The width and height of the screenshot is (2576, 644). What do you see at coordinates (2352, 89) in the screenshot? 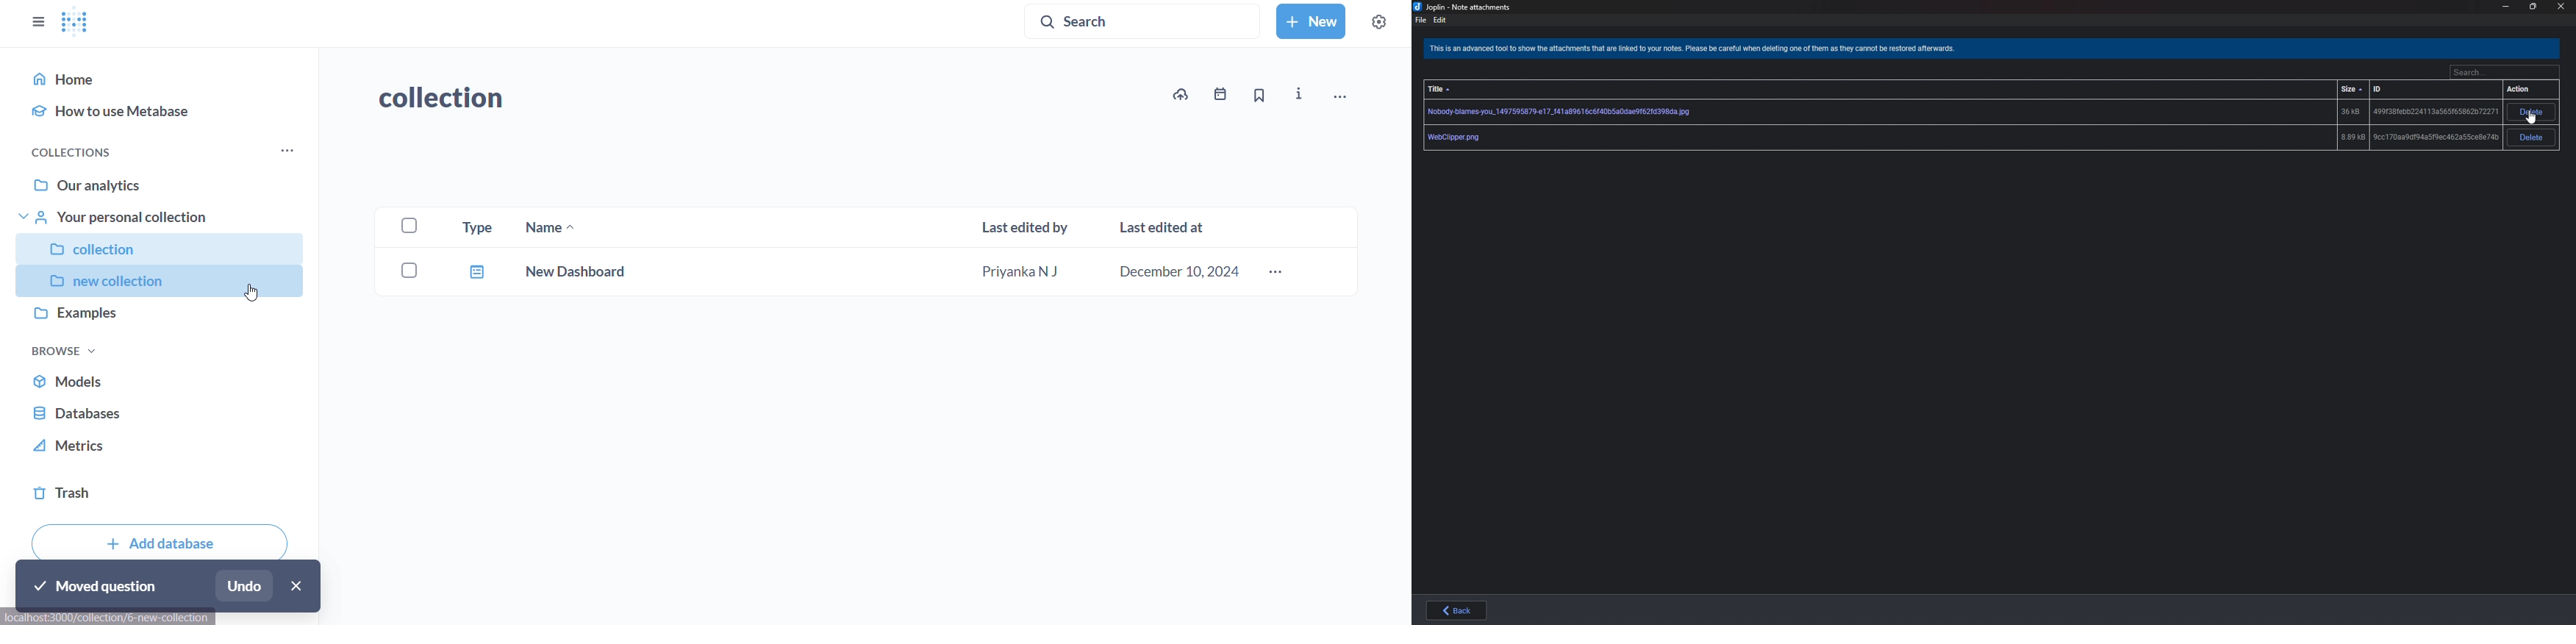
I see `size` at bounding box center [2352, 89].